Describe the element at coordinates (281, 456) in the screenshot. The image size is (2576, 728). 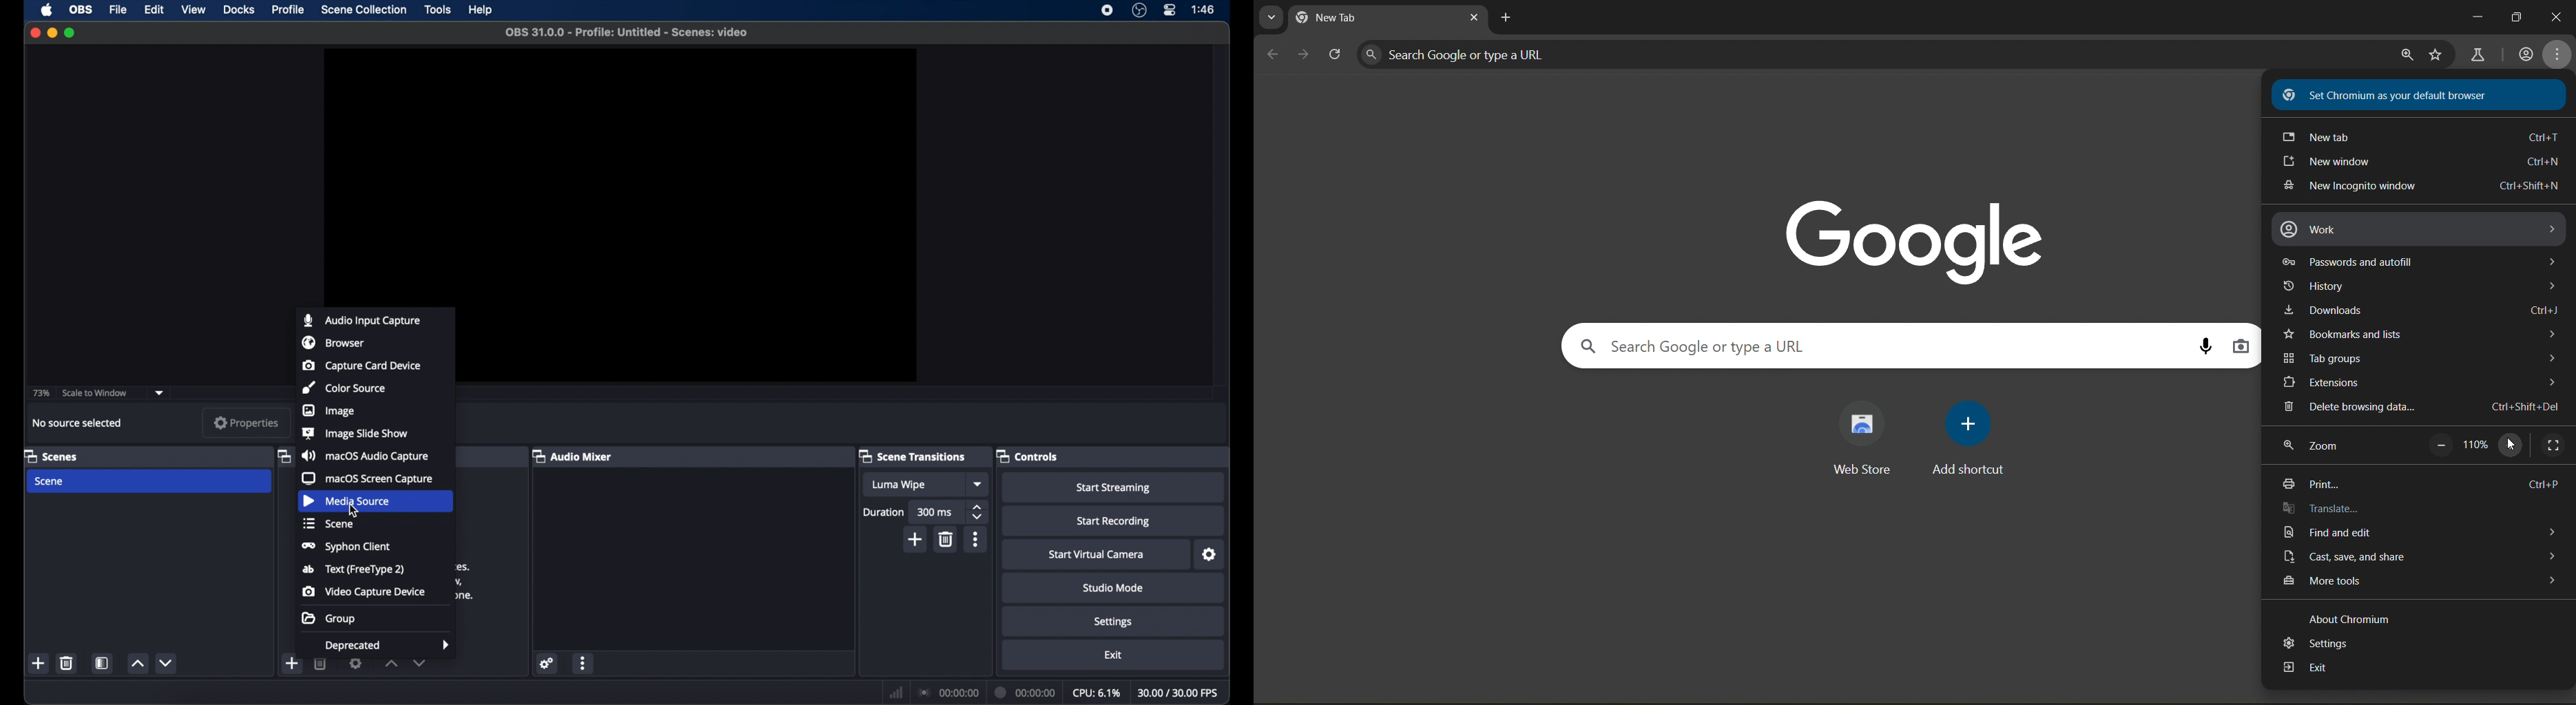
I see `obscure icon` at that location.